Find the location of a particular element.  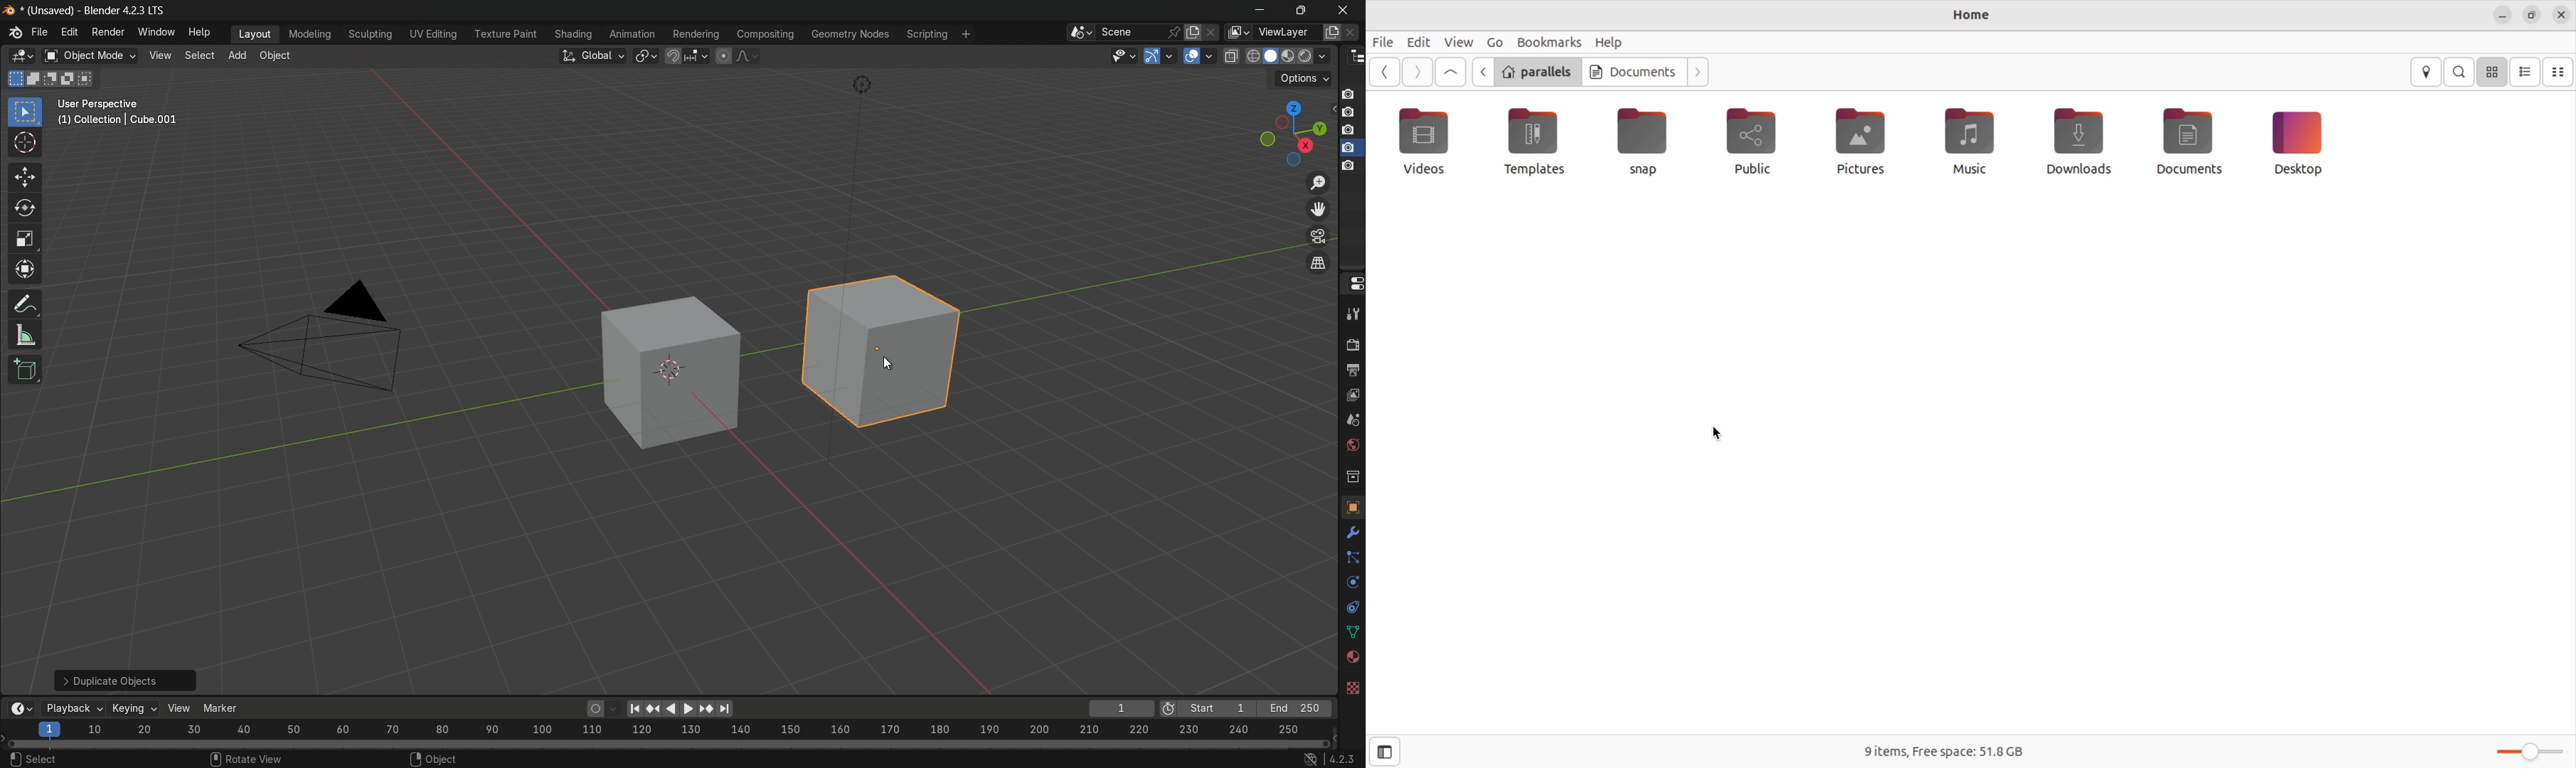

gizmos is located at coordinates (1171, 55).